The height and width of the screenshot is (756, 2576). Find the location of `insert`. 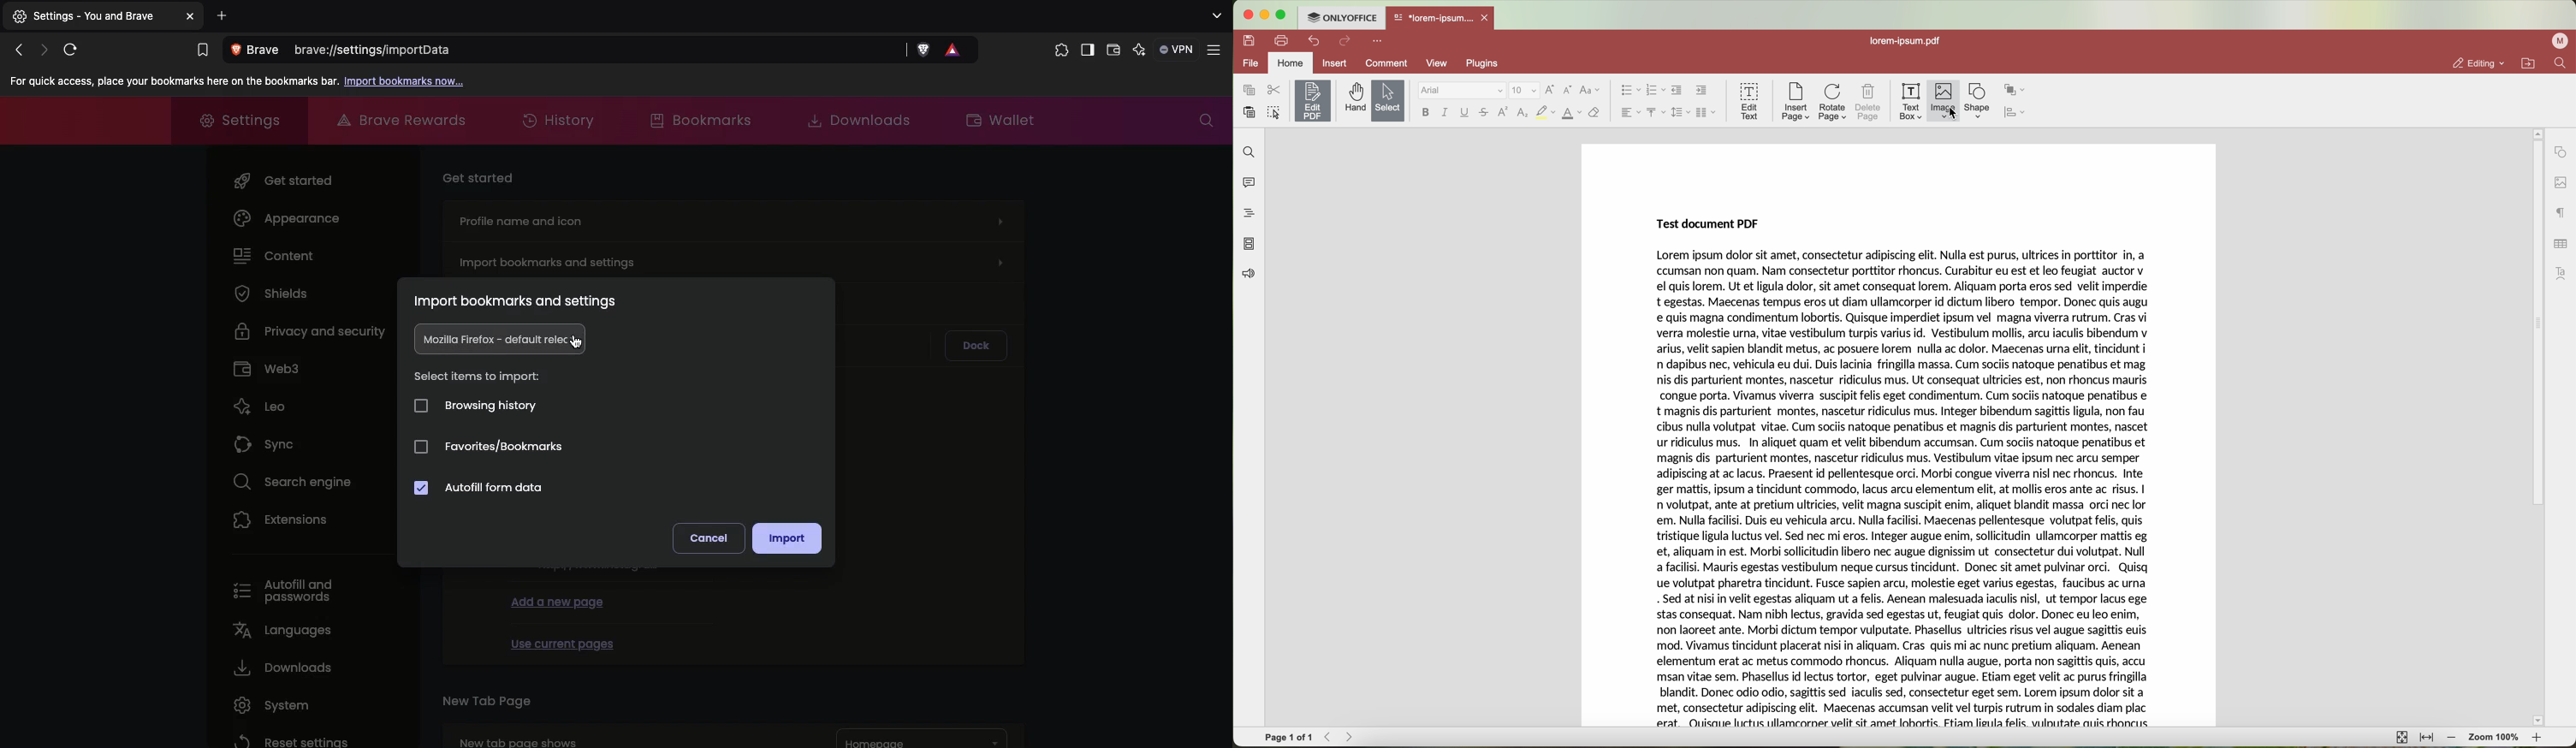

insert is located at coordinates (1334, 62).